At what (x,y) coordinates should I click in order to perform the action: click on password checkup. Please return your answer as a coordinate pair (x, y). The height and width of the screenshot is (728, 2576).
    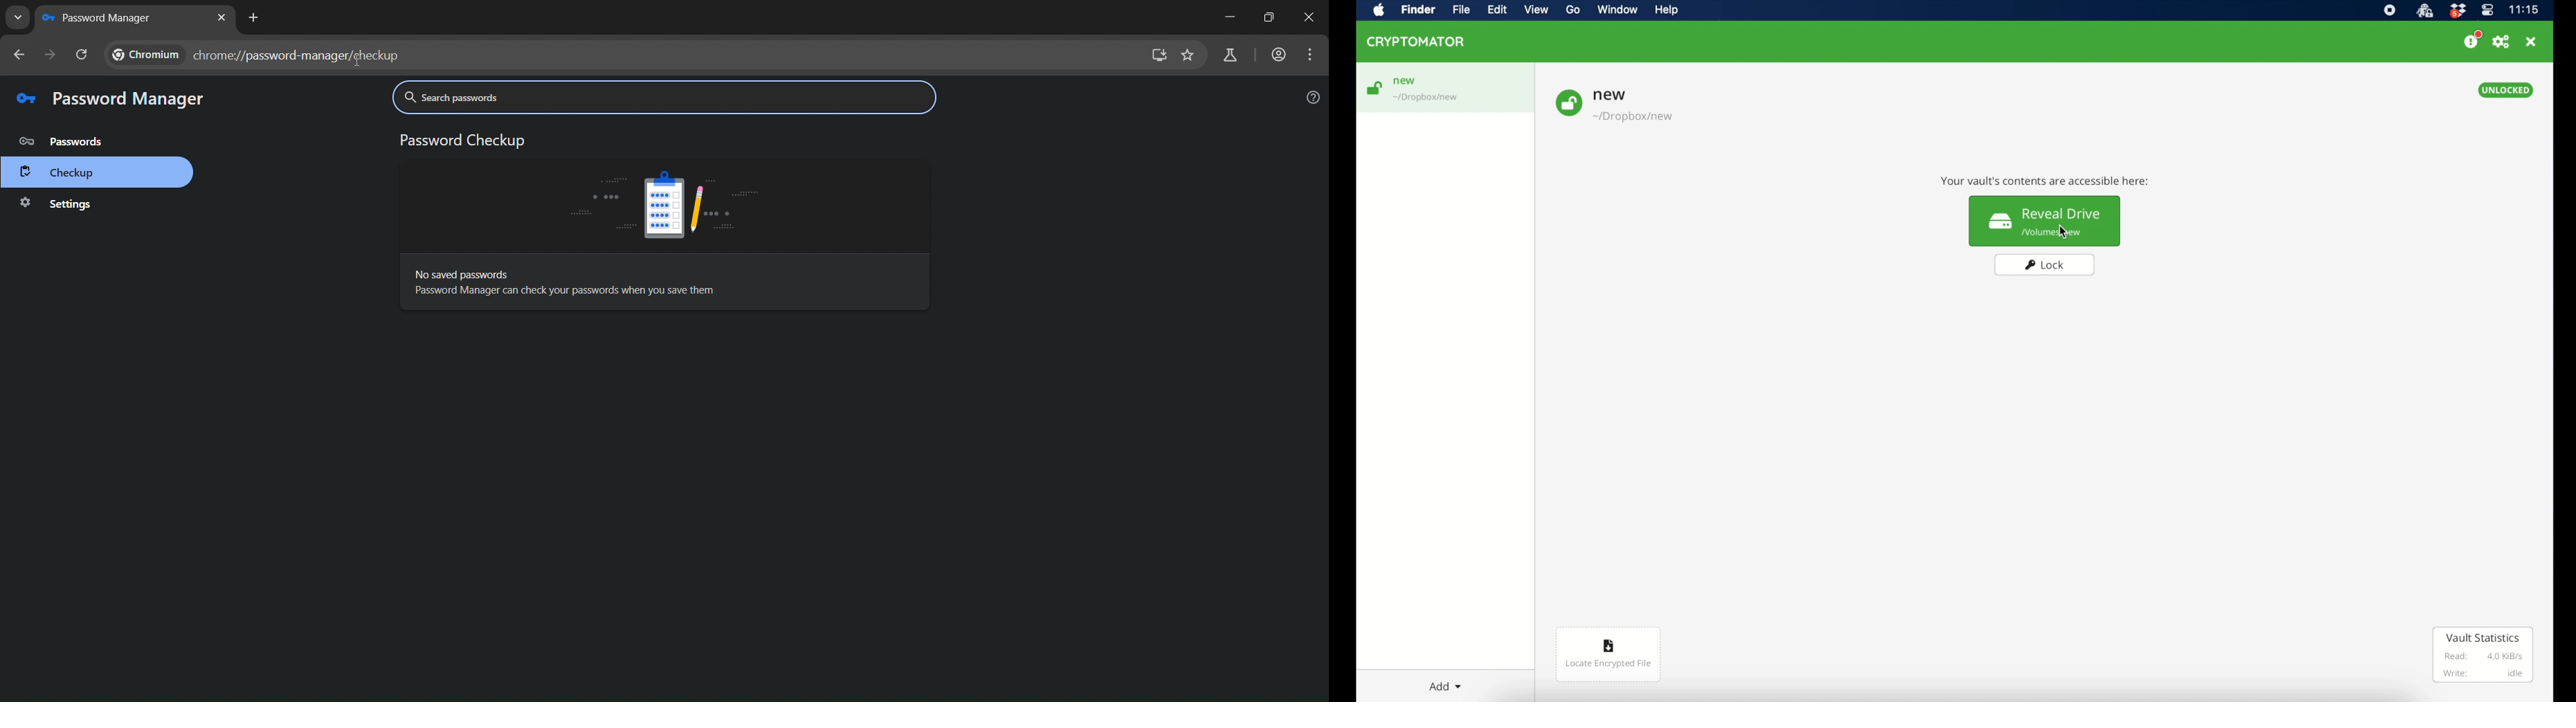
    Looking at the image, I should click on (459, 138).